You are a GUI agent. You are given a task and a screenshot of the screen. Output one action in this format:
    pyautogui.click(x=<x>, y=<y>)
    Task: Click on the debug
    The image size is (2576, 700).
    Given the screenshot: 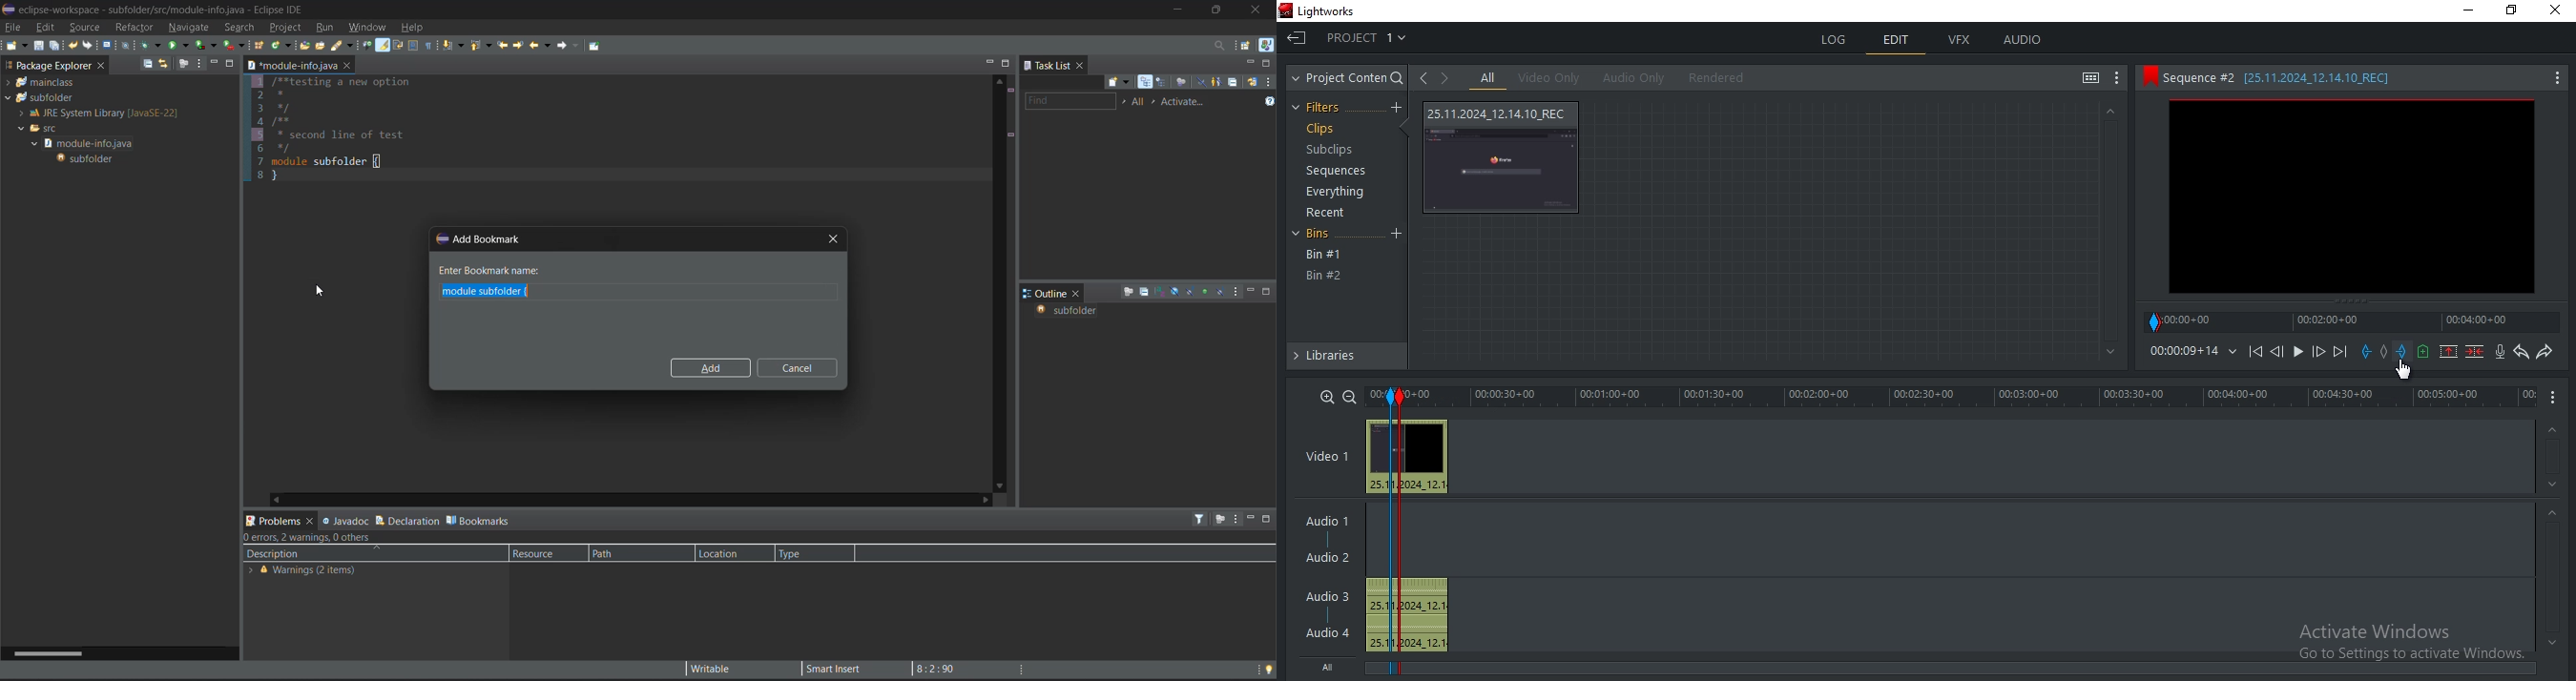 What is the action you would take?
    pyautogui.click(x=150, y=46)
    